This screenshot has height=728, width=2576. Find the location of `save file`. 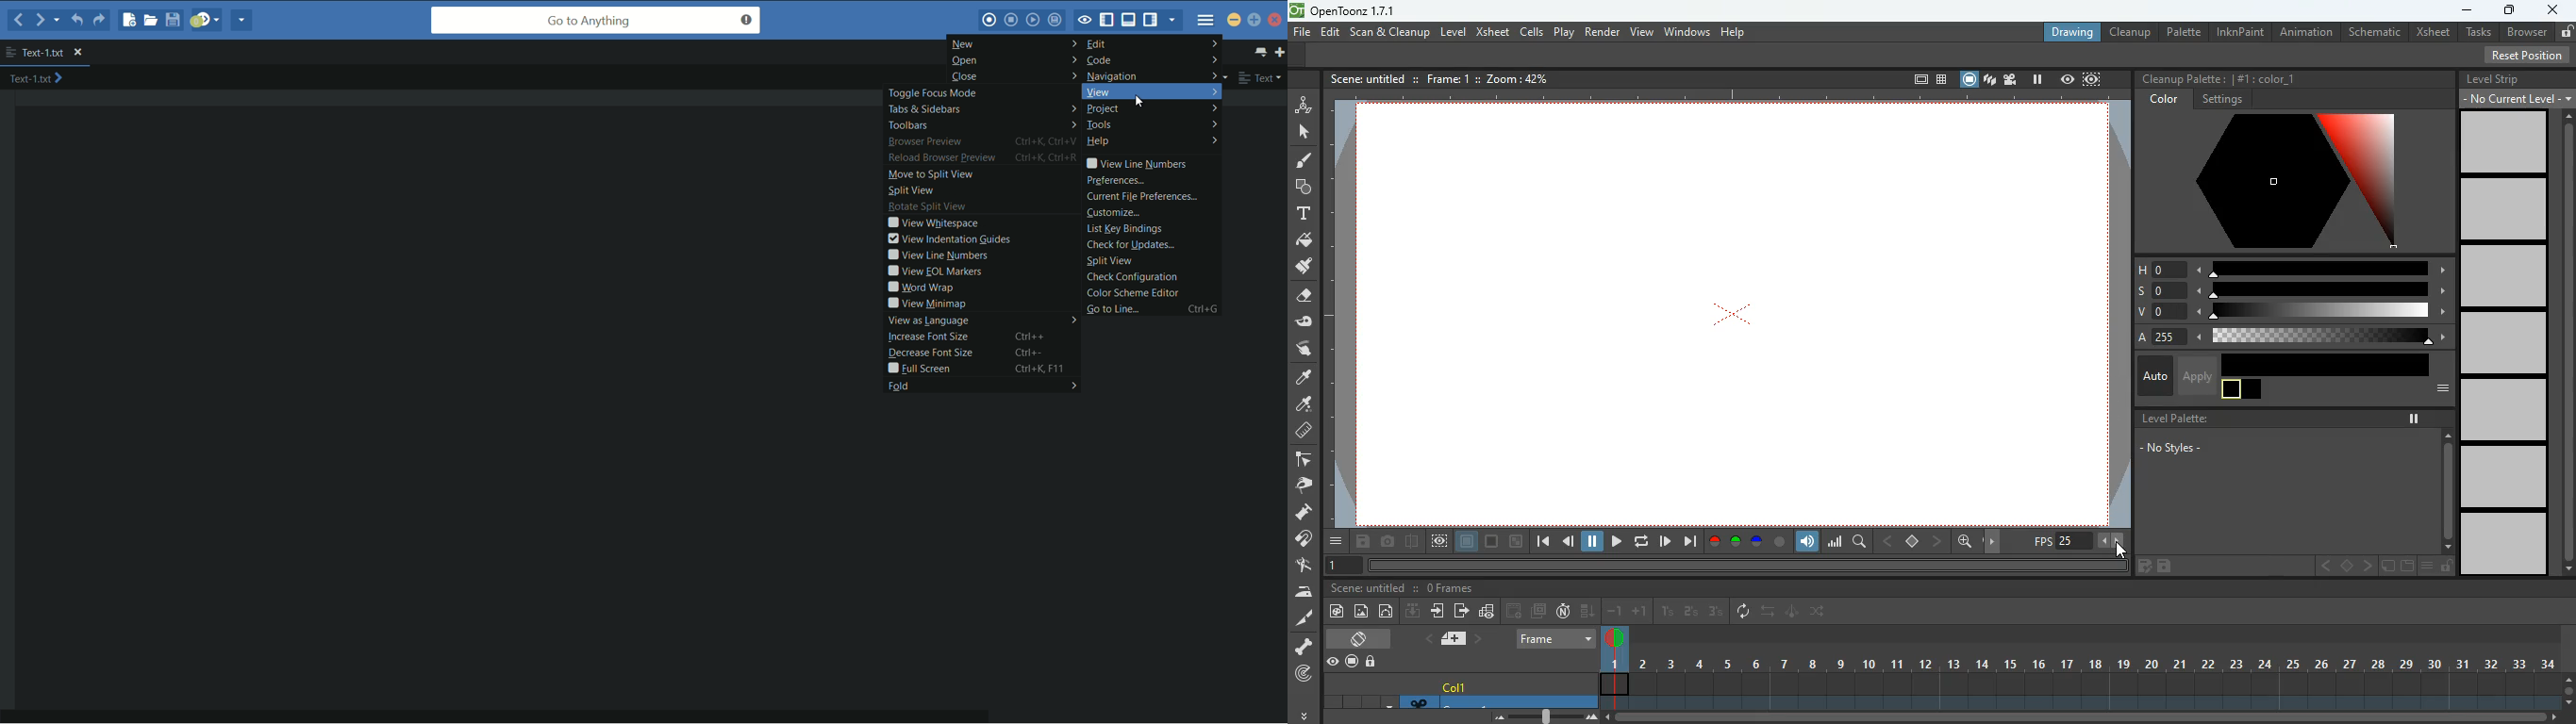

save file is located at coordinates (171, 21).